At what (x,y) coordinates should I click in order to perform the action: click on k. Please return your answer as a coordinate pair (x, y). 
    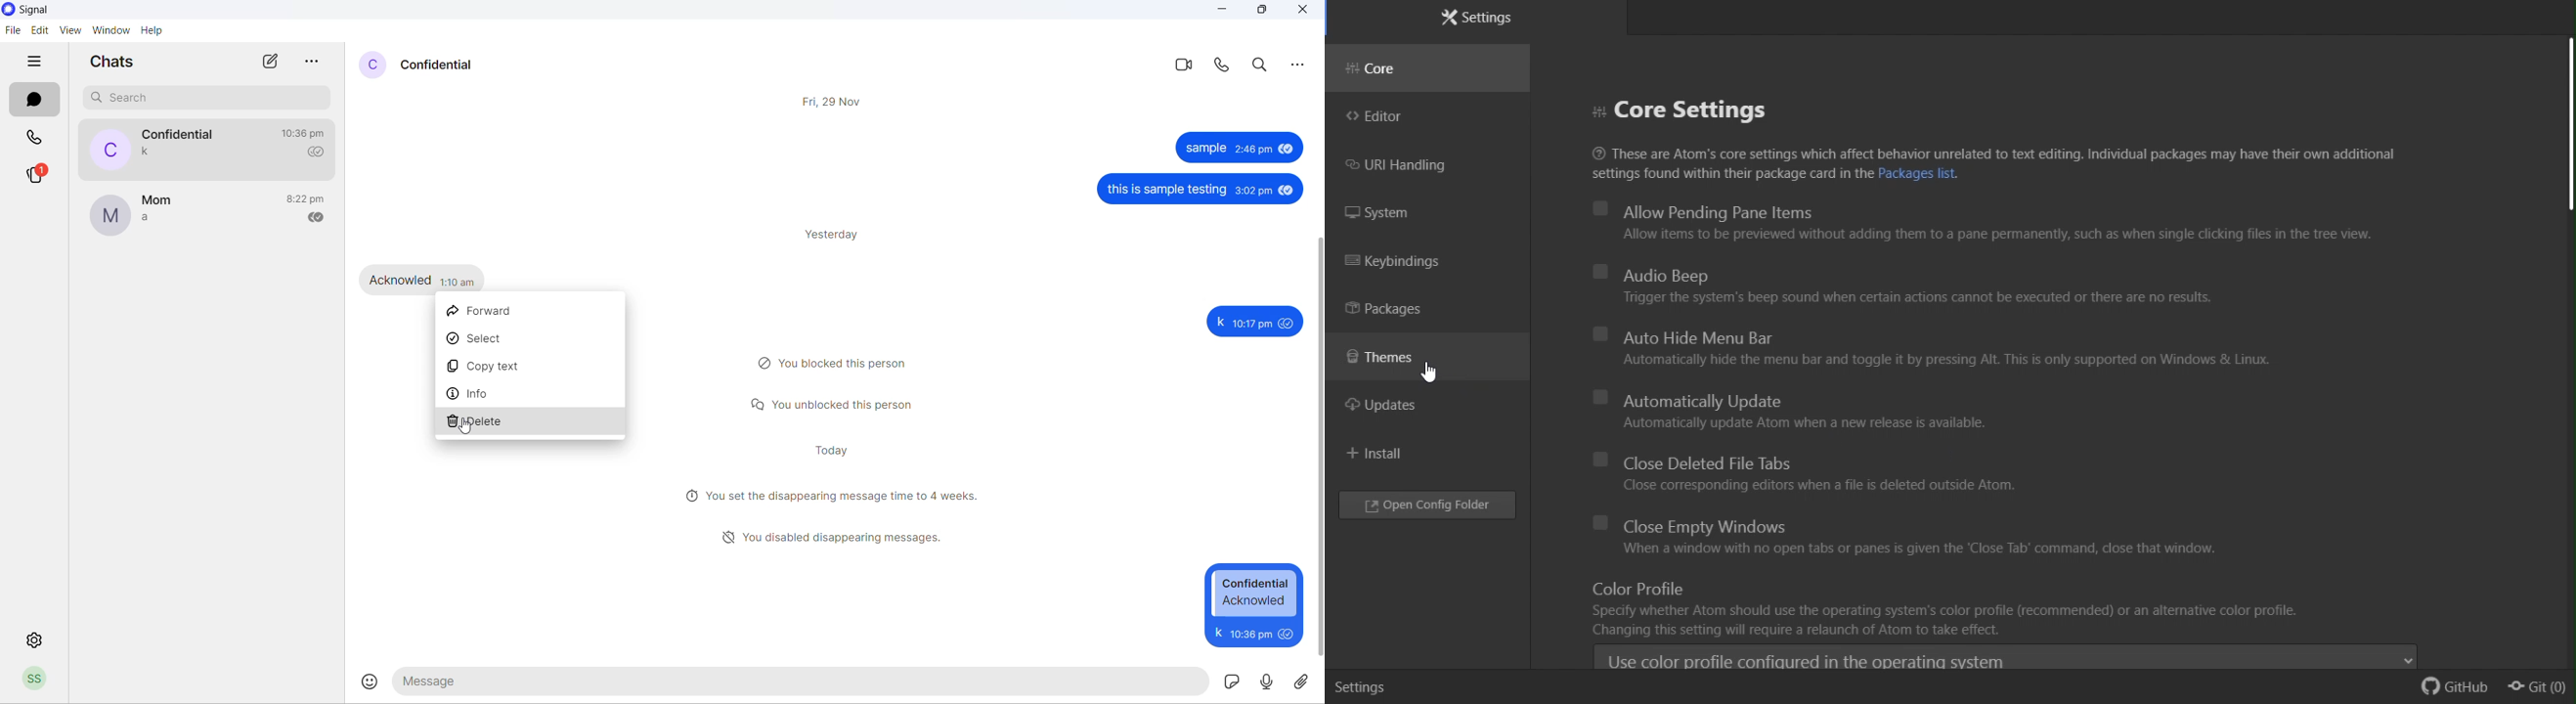
    Looking at the image, I should click on (1217, 632).